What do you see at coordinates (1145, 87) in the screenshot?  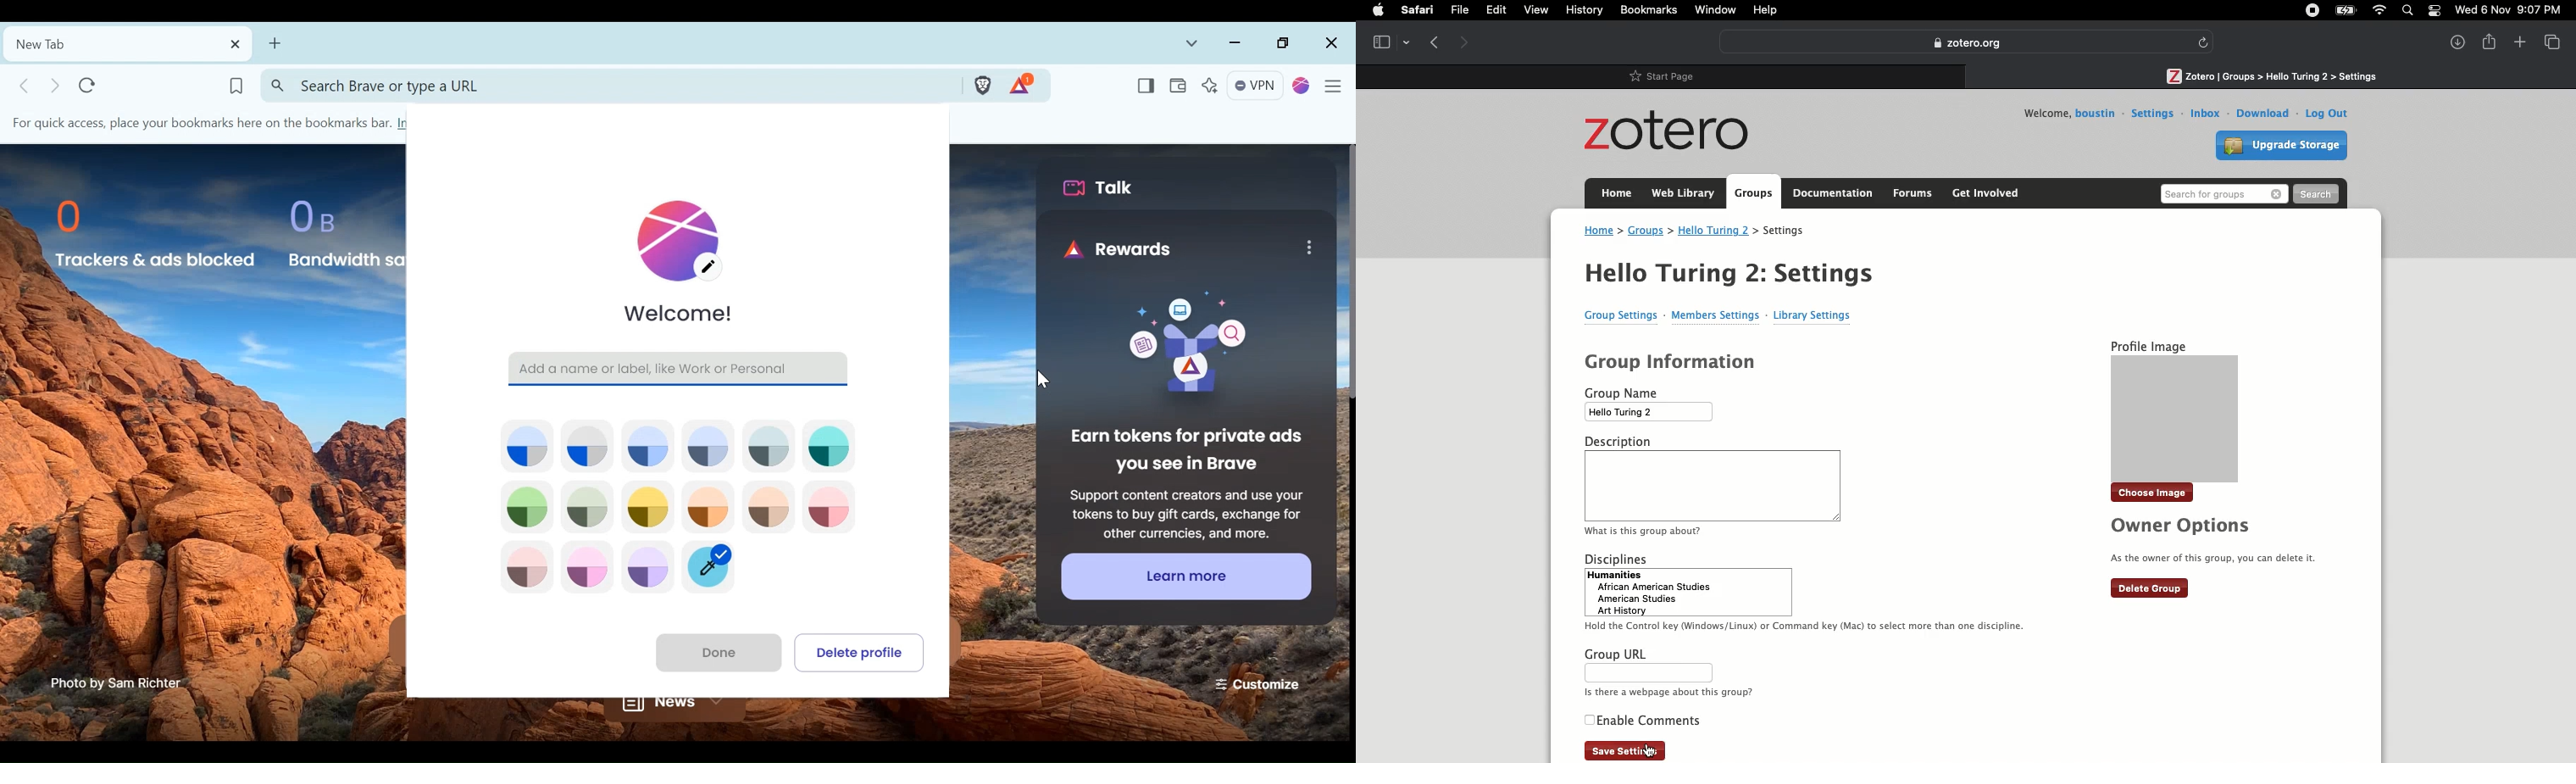 I see `Show/Hide Sidebar` at bounding box center [1145, 87].